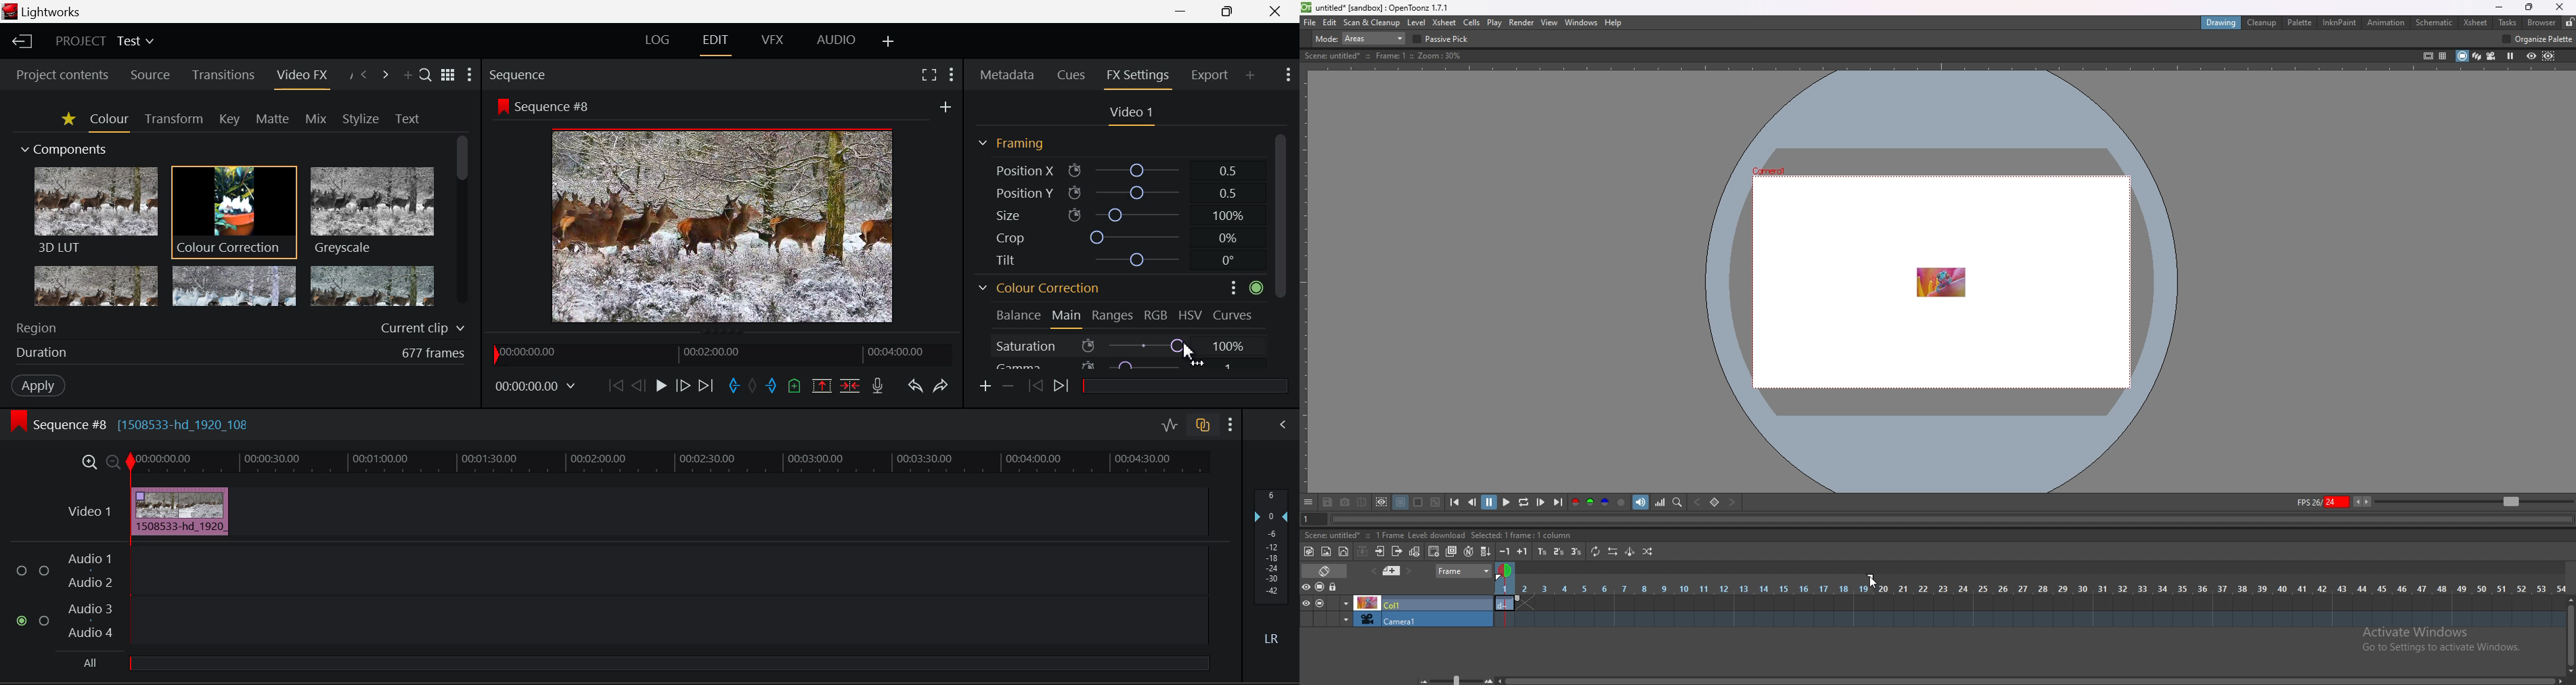 The image size is (2576, 700). I want to click on Video Layer, so click(90, 511).